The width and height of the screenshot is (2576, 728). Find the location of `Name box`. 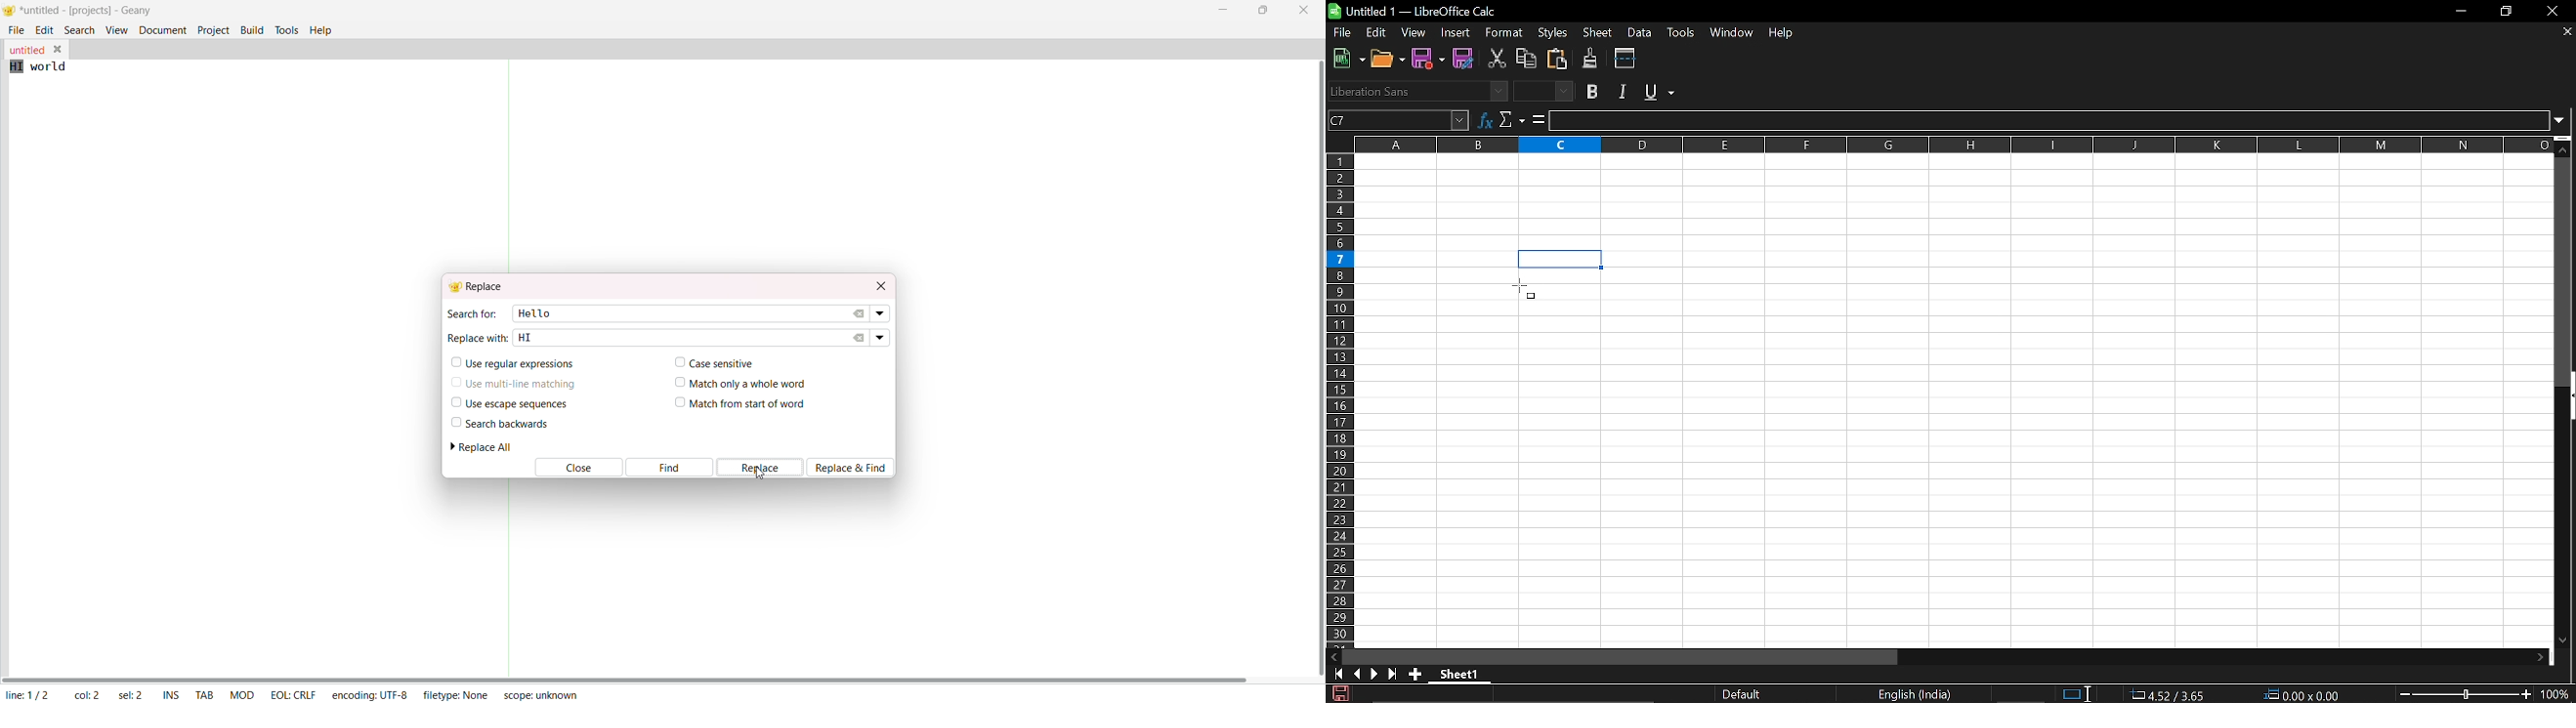

Name box is located at coordinates (1399, 119).